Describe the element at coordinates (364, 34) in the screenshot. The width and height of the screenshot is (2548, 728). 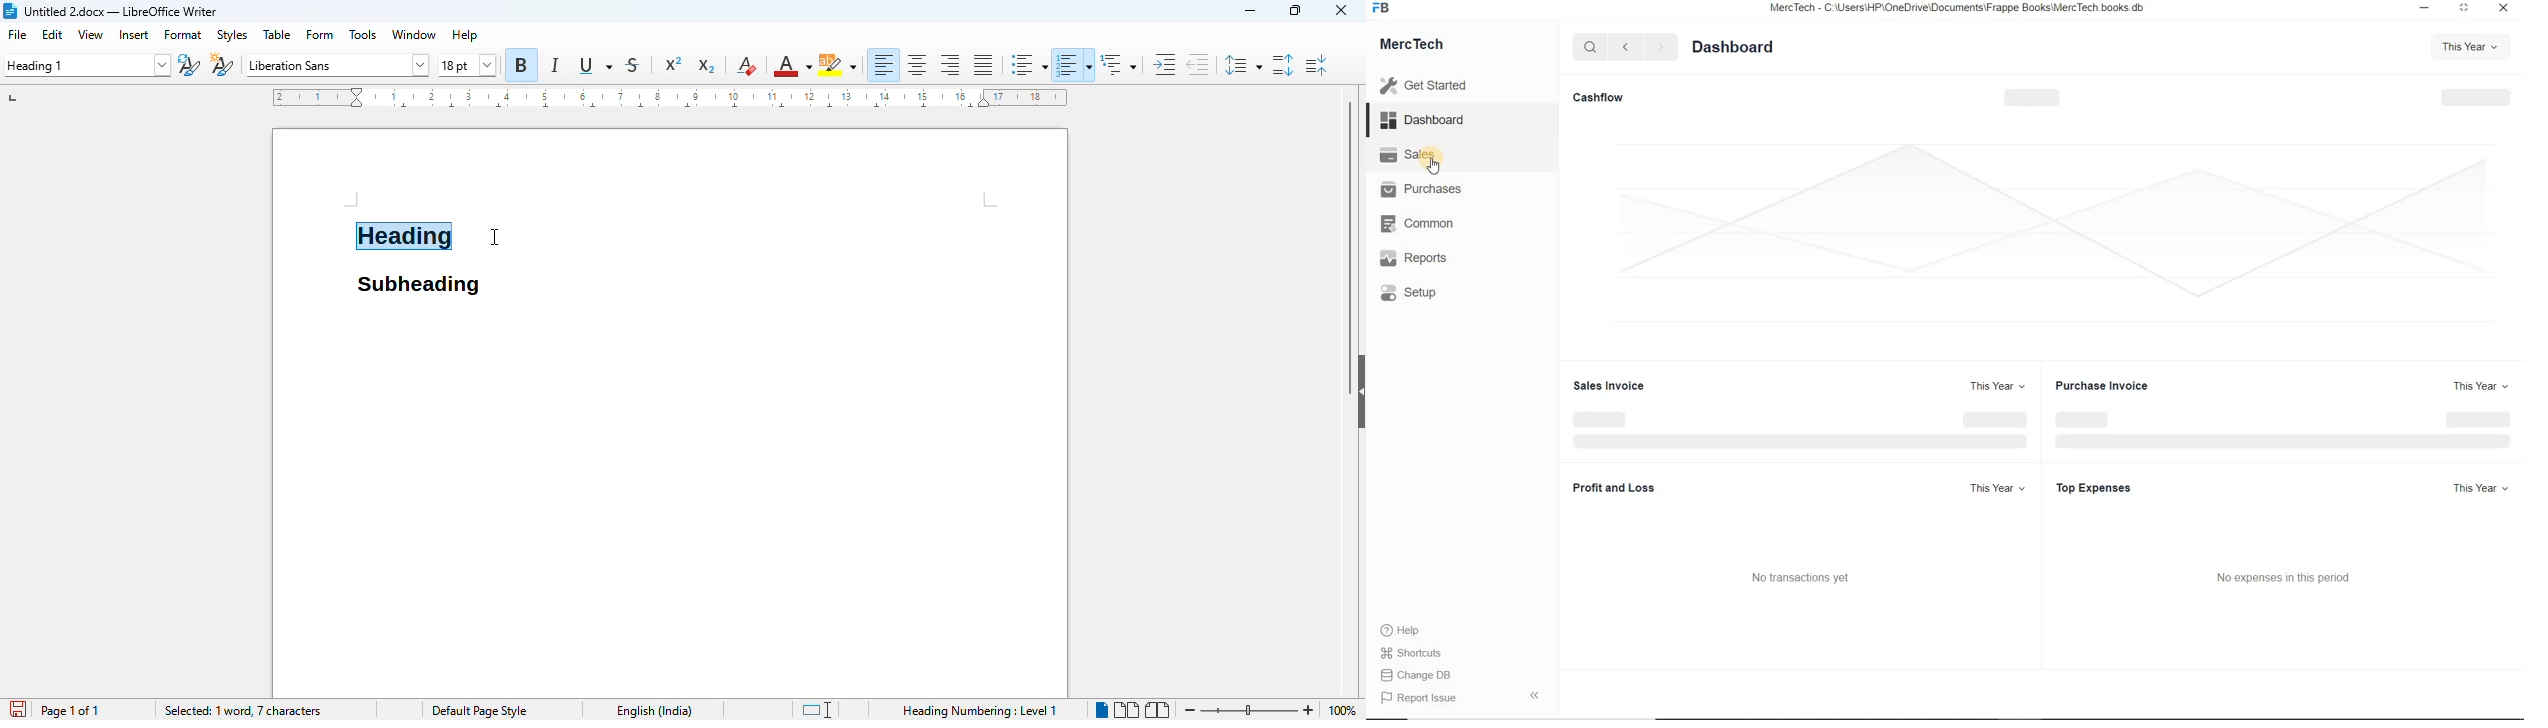
I see `tools` at that location.